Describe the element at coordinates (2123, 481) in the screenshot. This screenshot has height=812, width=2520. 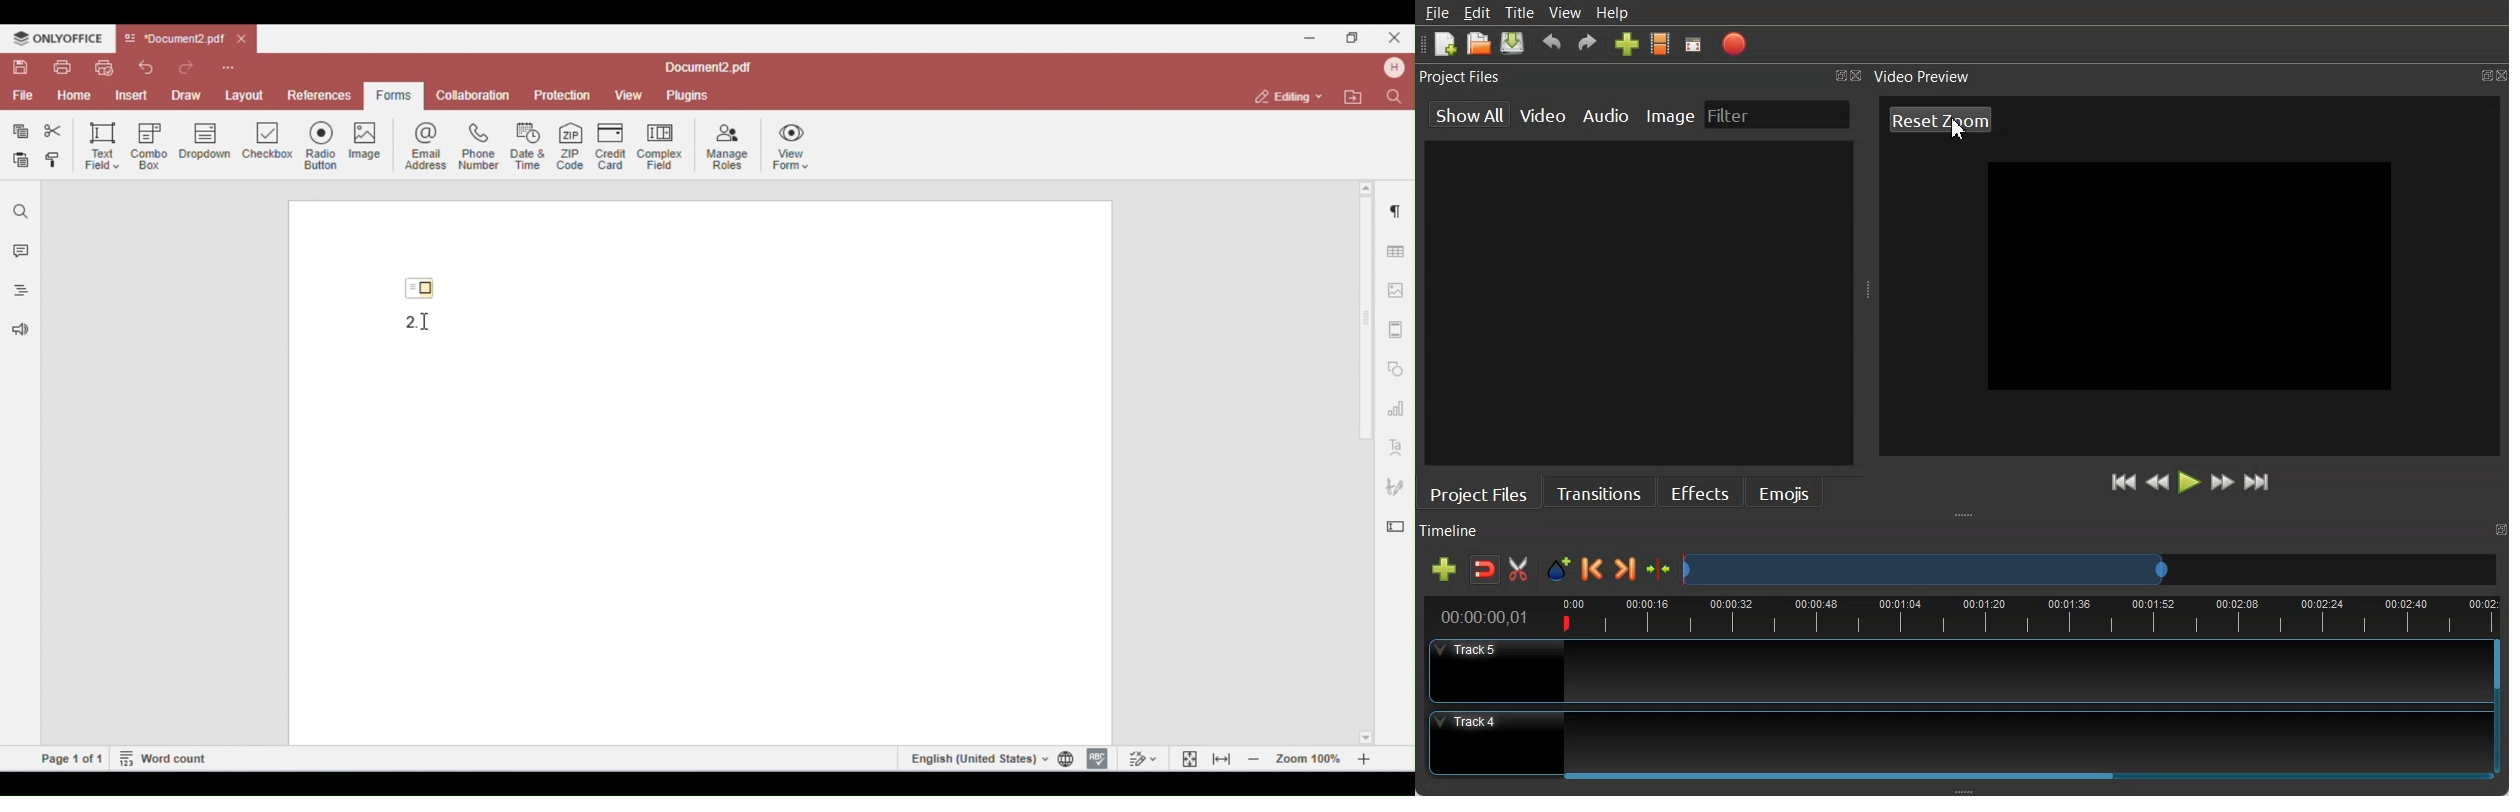
I see `Jump to start` at that location.